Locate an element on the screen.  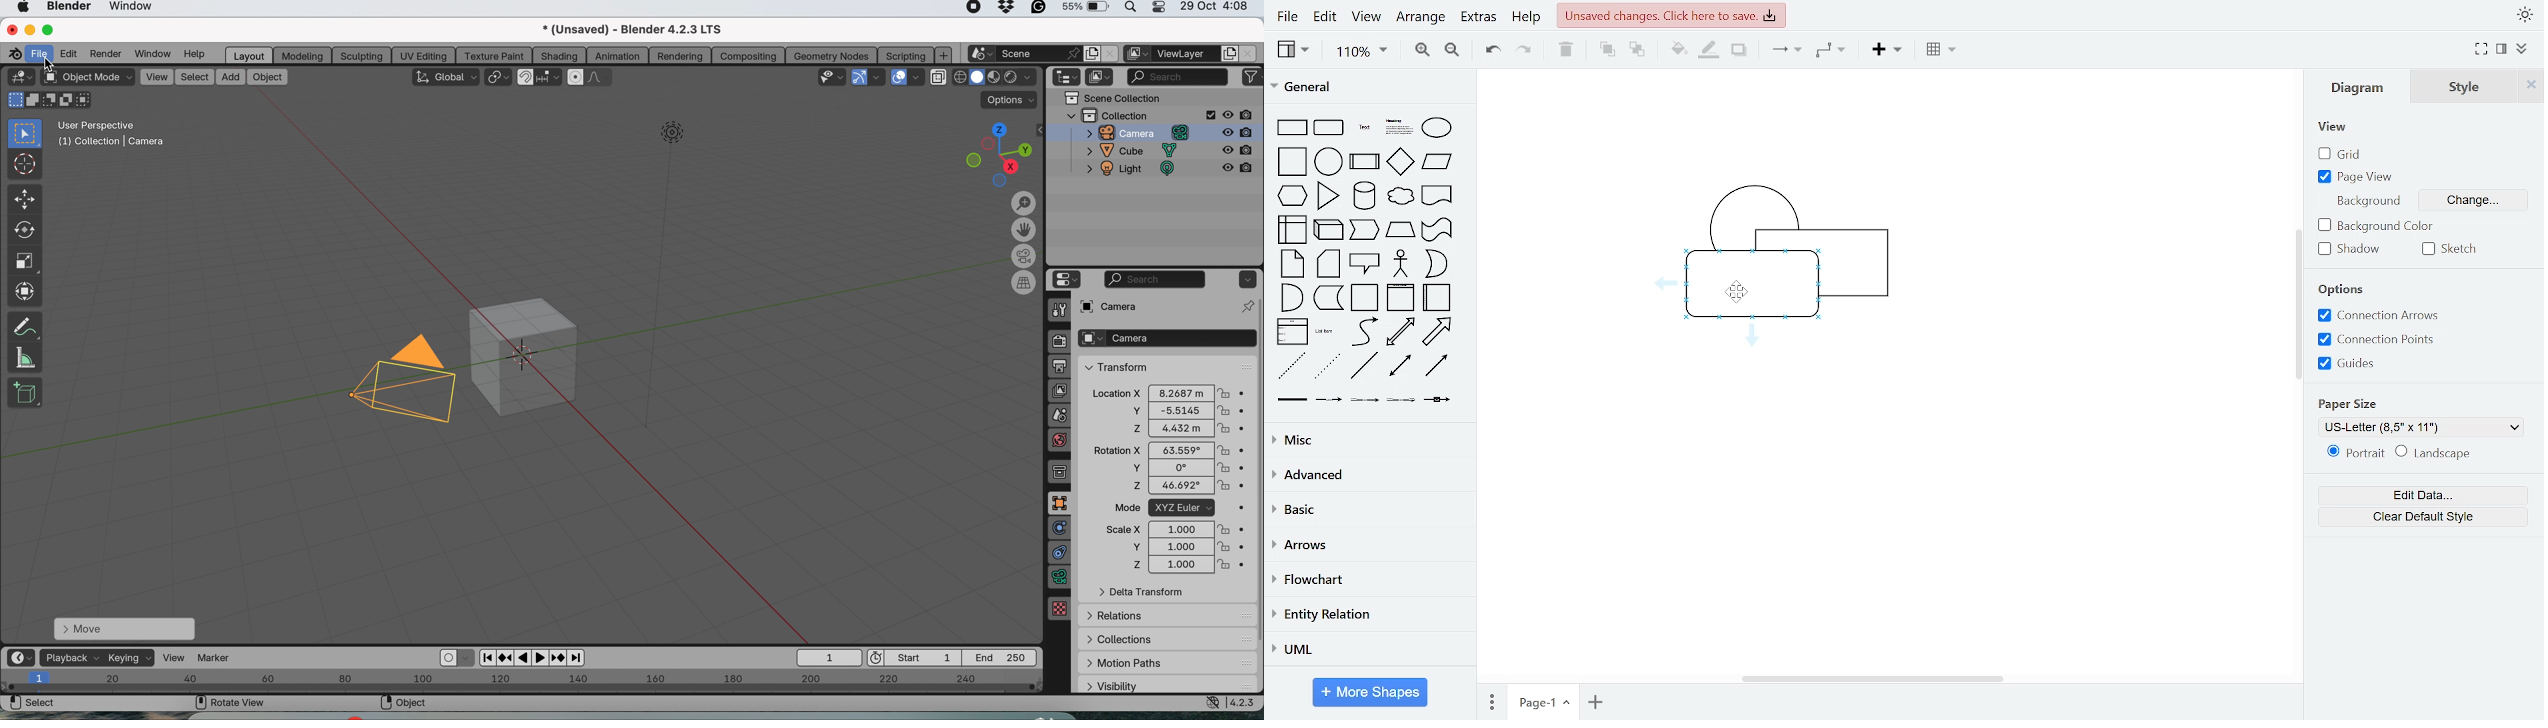
maximise is located at coordinates (49, 30).